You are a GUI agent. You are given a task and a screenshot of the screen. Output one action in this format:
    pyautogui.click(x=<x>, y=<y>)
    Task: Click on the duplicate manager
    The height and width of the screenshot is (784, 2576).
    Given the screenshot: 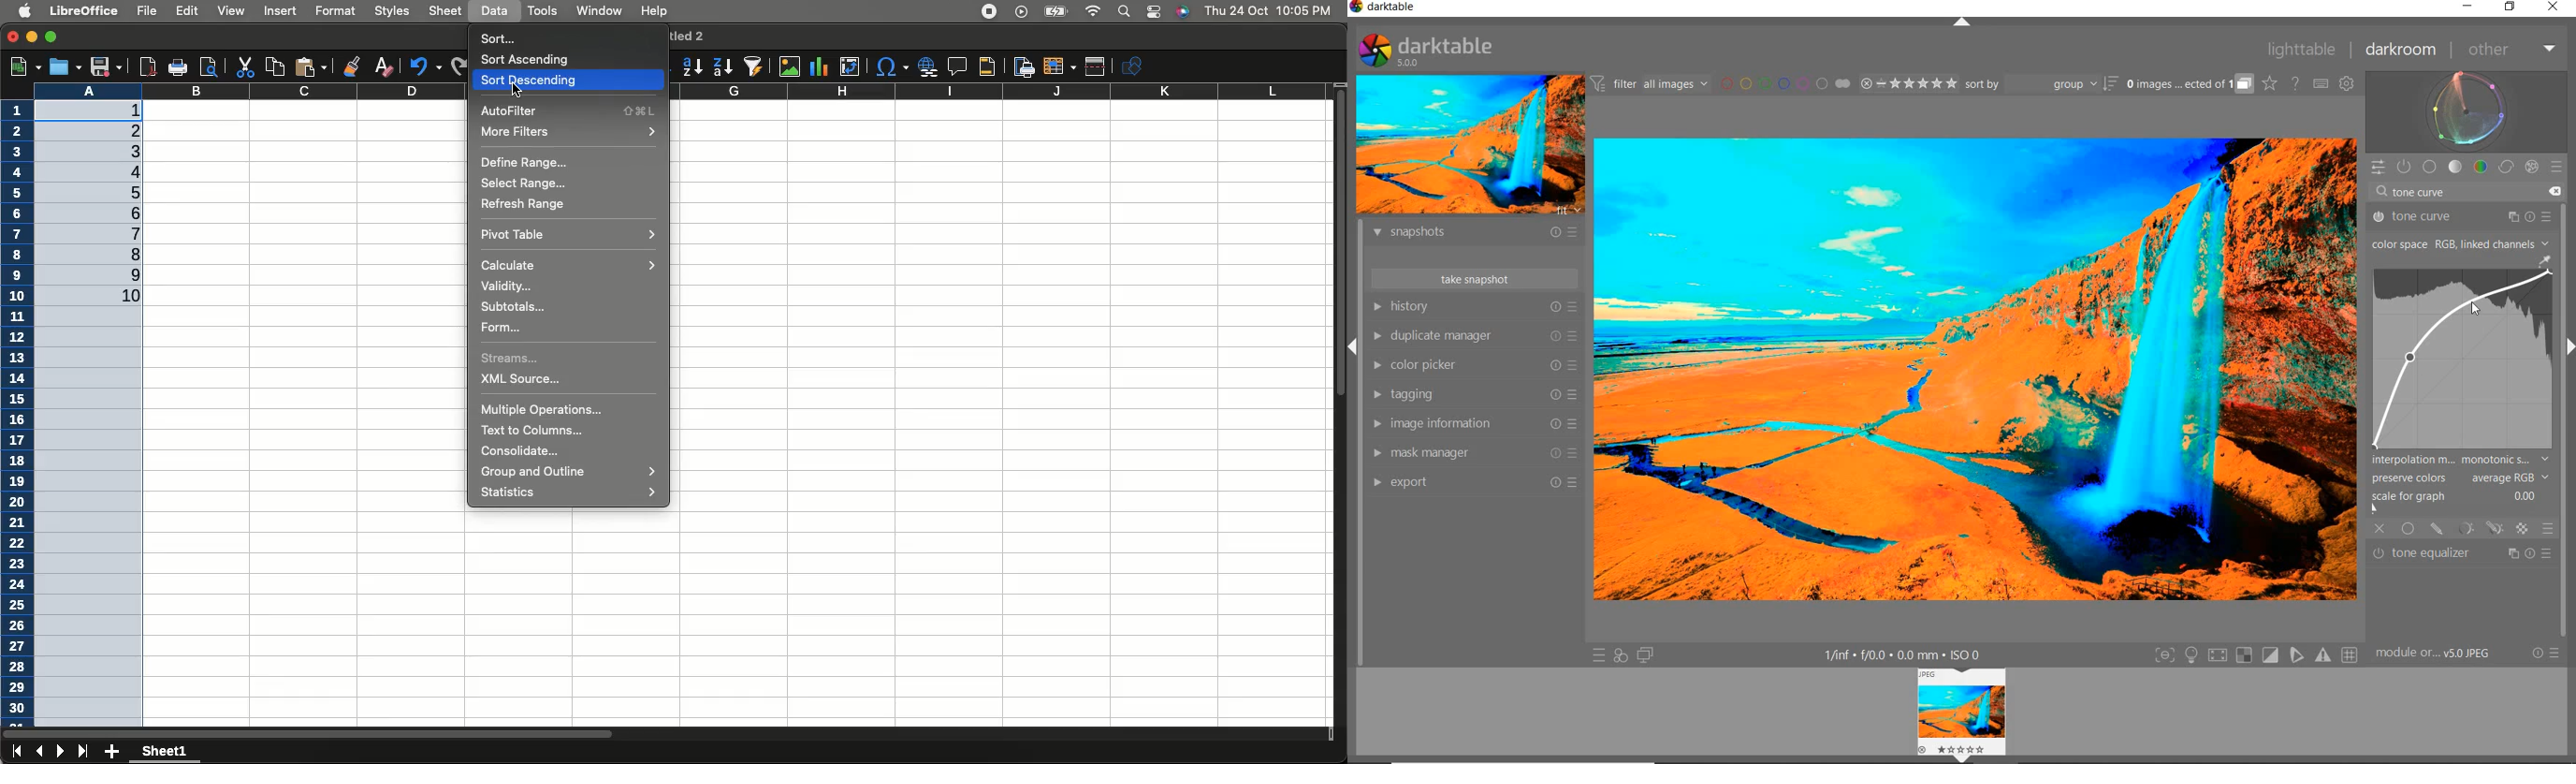 What is the action you would take?
    pyautogui.click(x=1474, y=335)
    